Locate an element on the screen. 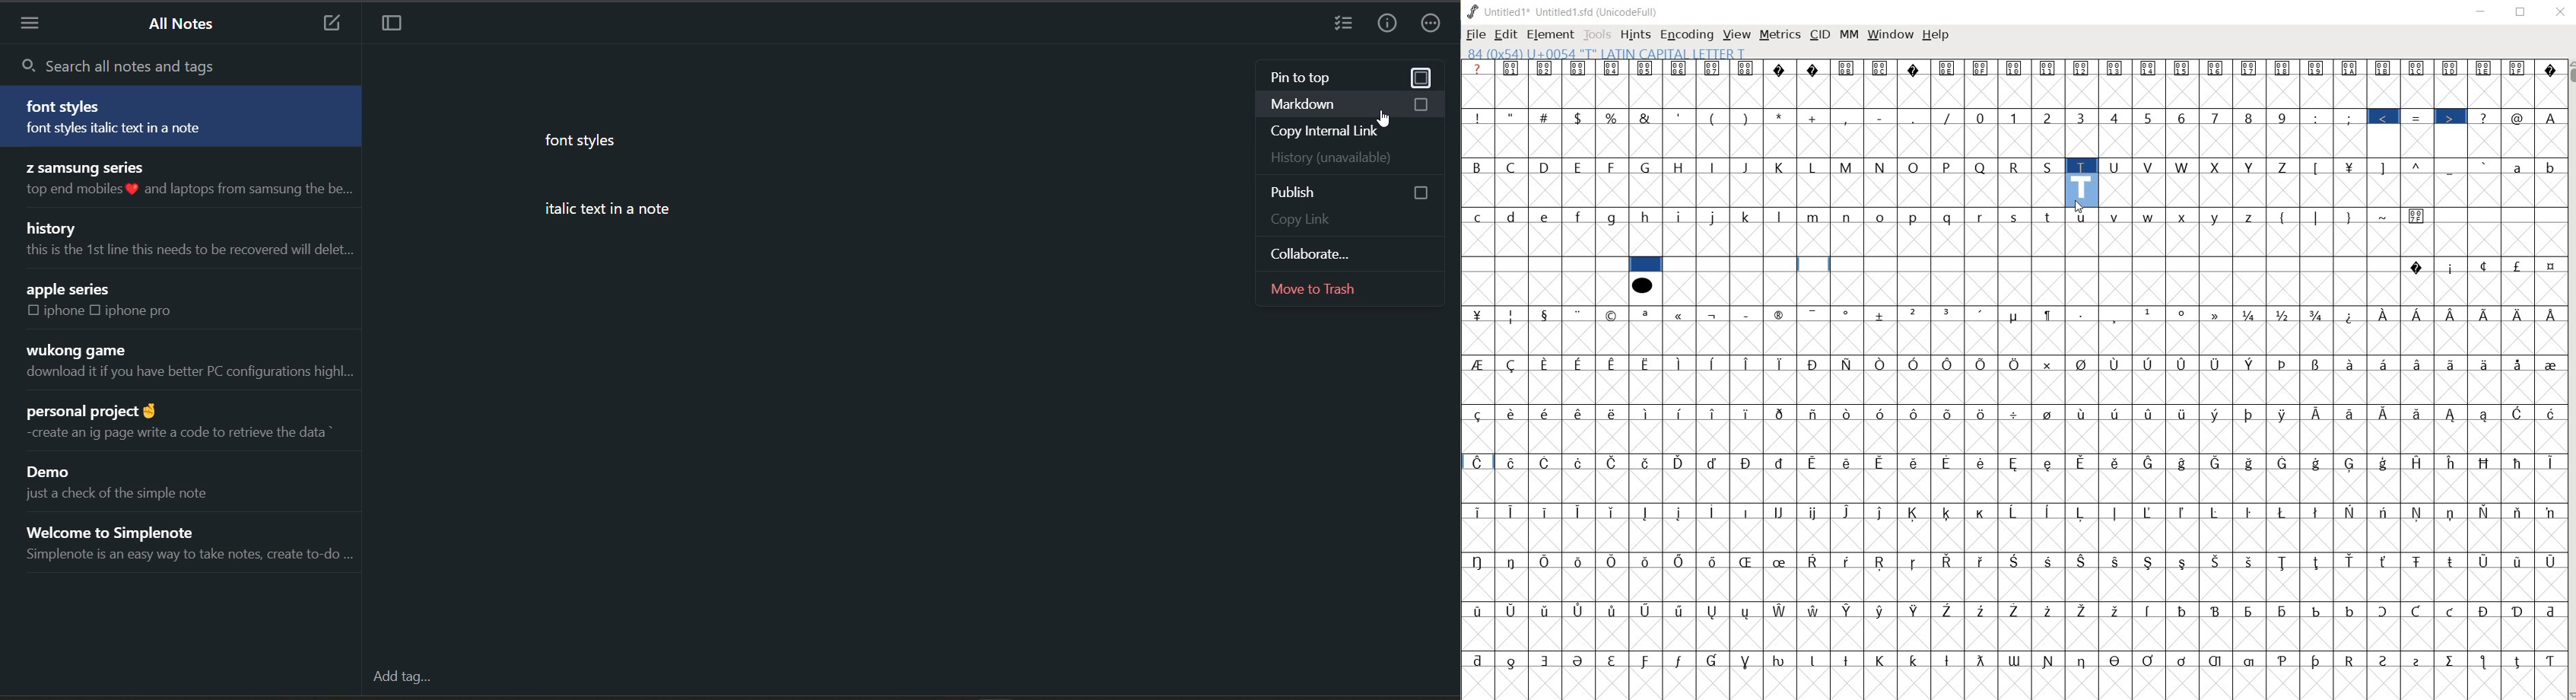 This screenshot has width=2576, height=700. $ is located at coordinates (1579, 118).